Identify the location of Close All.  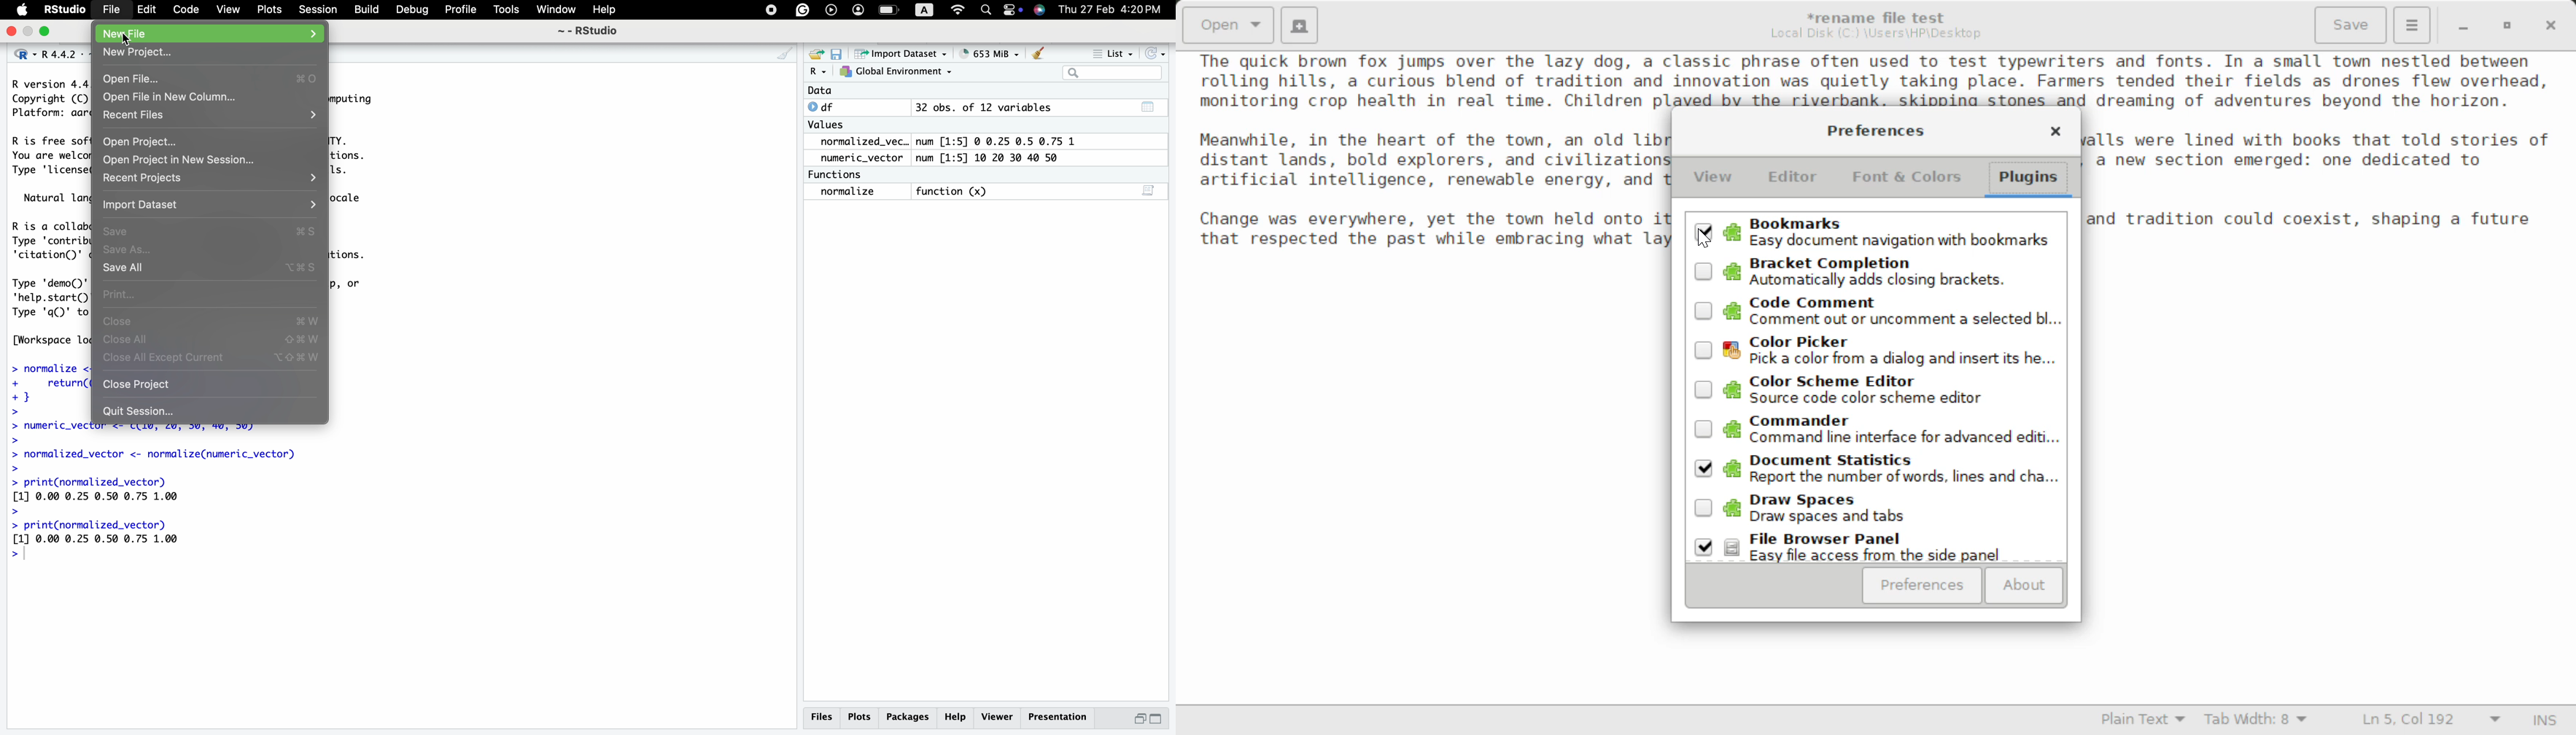
(127, 340).